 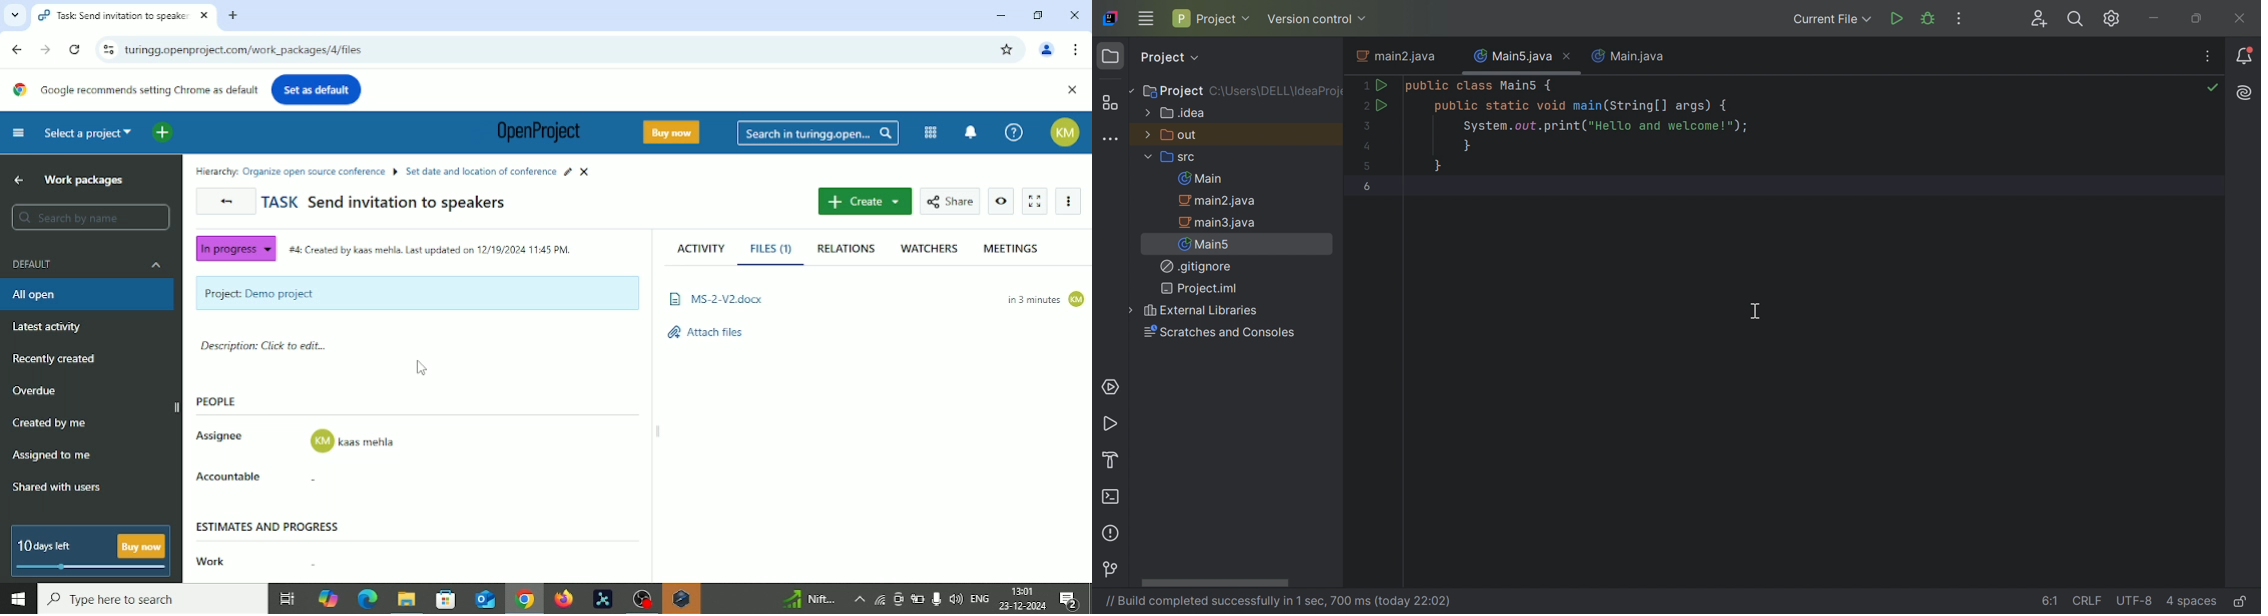 What do you see at coordinates (1368, 186) in the screenshot?
I see `6` at bounding box center [1368, 186].